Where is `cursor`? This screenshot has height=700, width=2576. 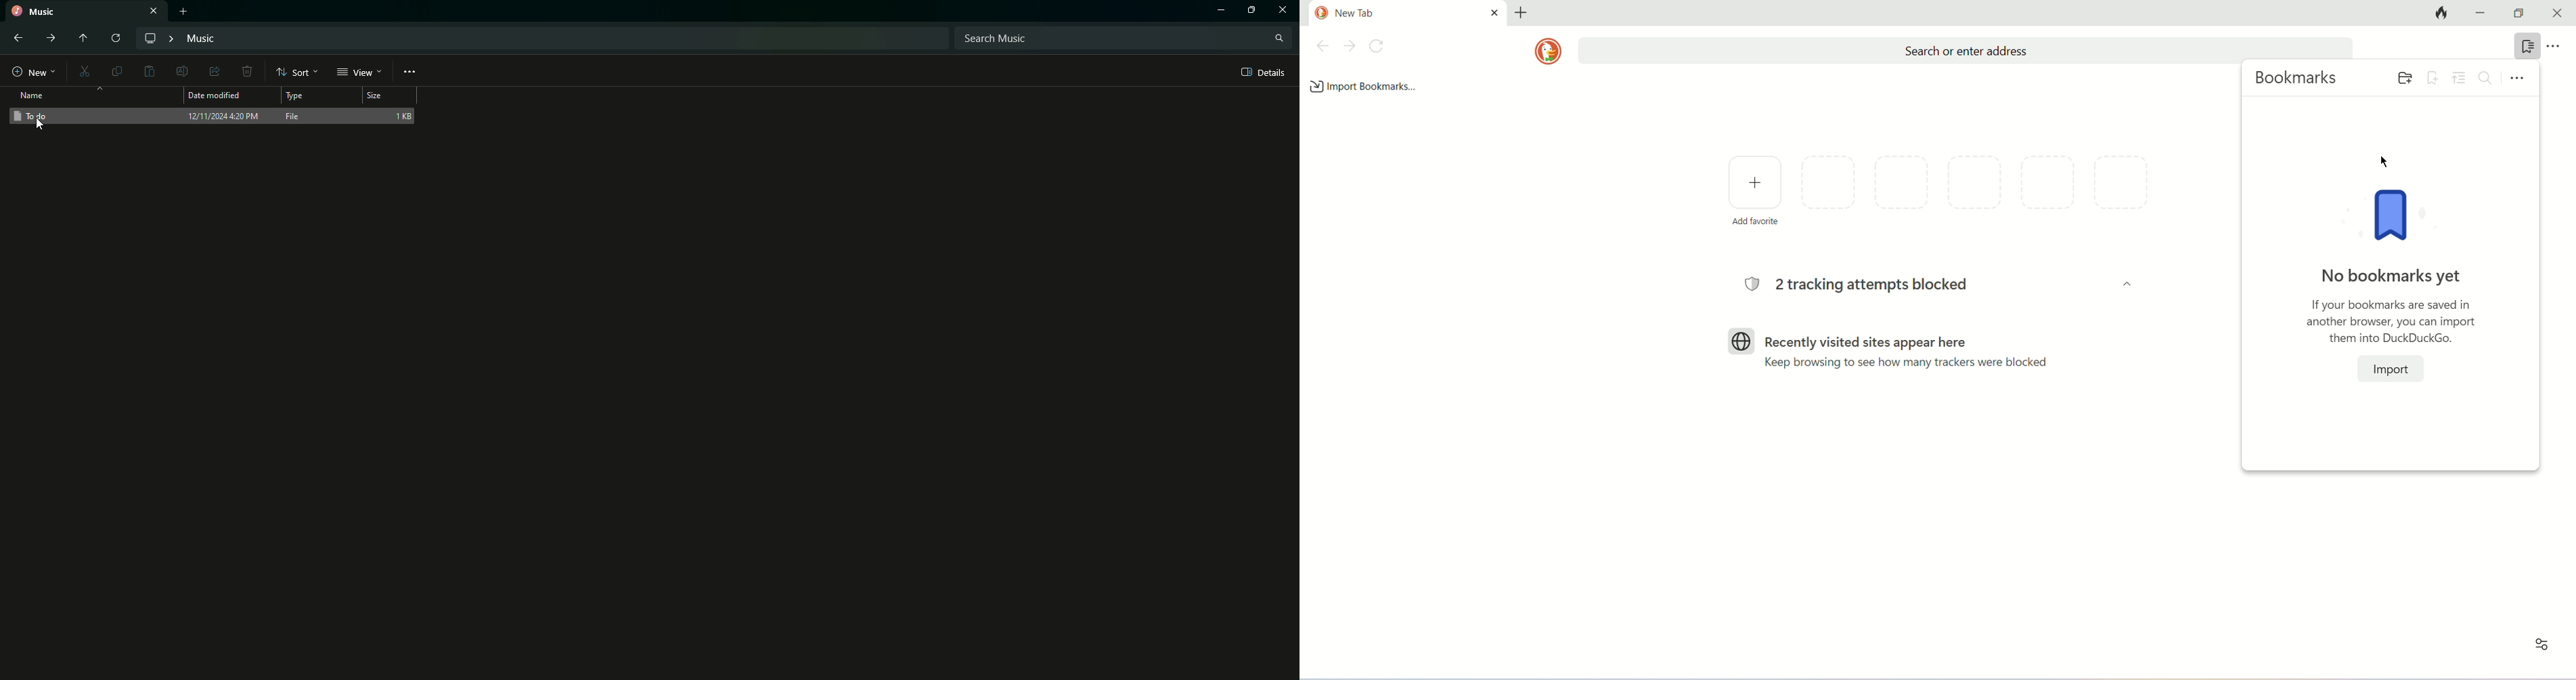 cursor is located at coordinates (41, 129).